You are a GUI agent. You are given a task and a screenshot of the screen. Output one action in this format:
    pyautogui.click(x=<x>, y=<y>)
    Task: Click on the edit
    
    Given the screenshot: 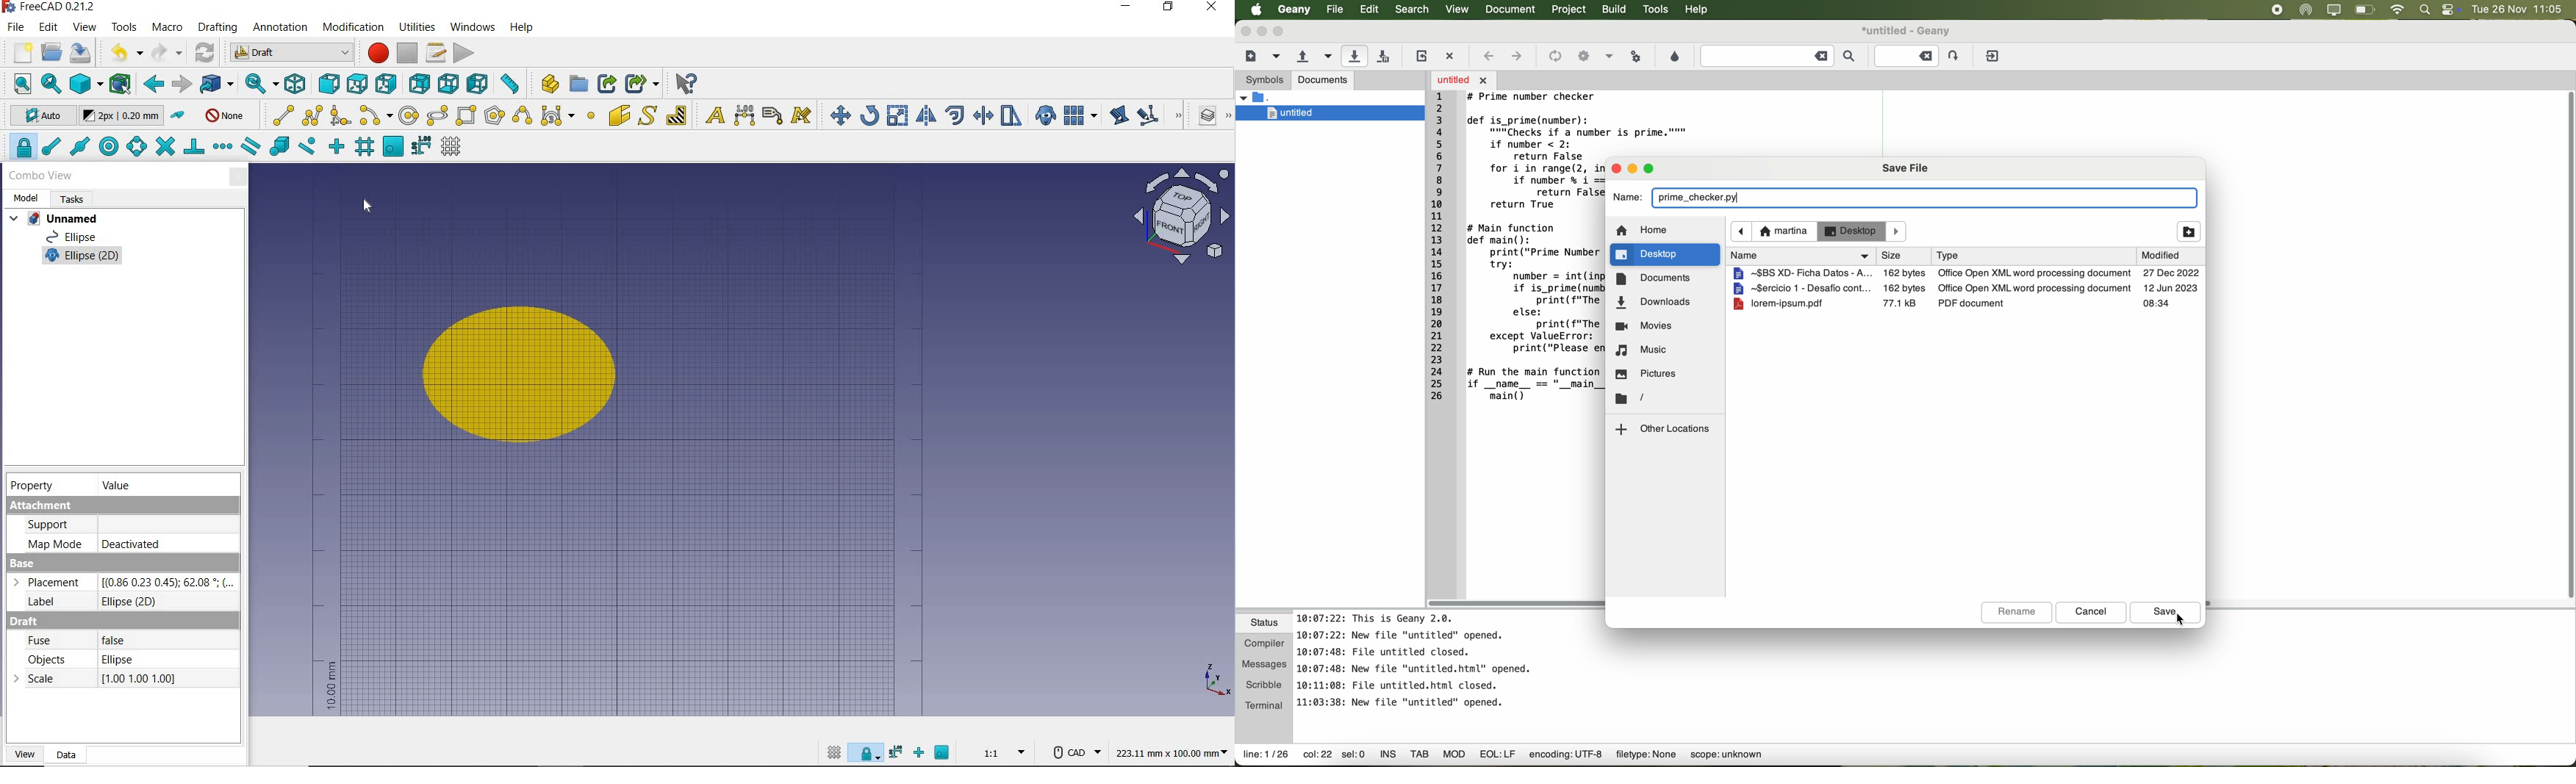 What is the action you would take?
    pyautogui.click(x=1118, y=115)
    